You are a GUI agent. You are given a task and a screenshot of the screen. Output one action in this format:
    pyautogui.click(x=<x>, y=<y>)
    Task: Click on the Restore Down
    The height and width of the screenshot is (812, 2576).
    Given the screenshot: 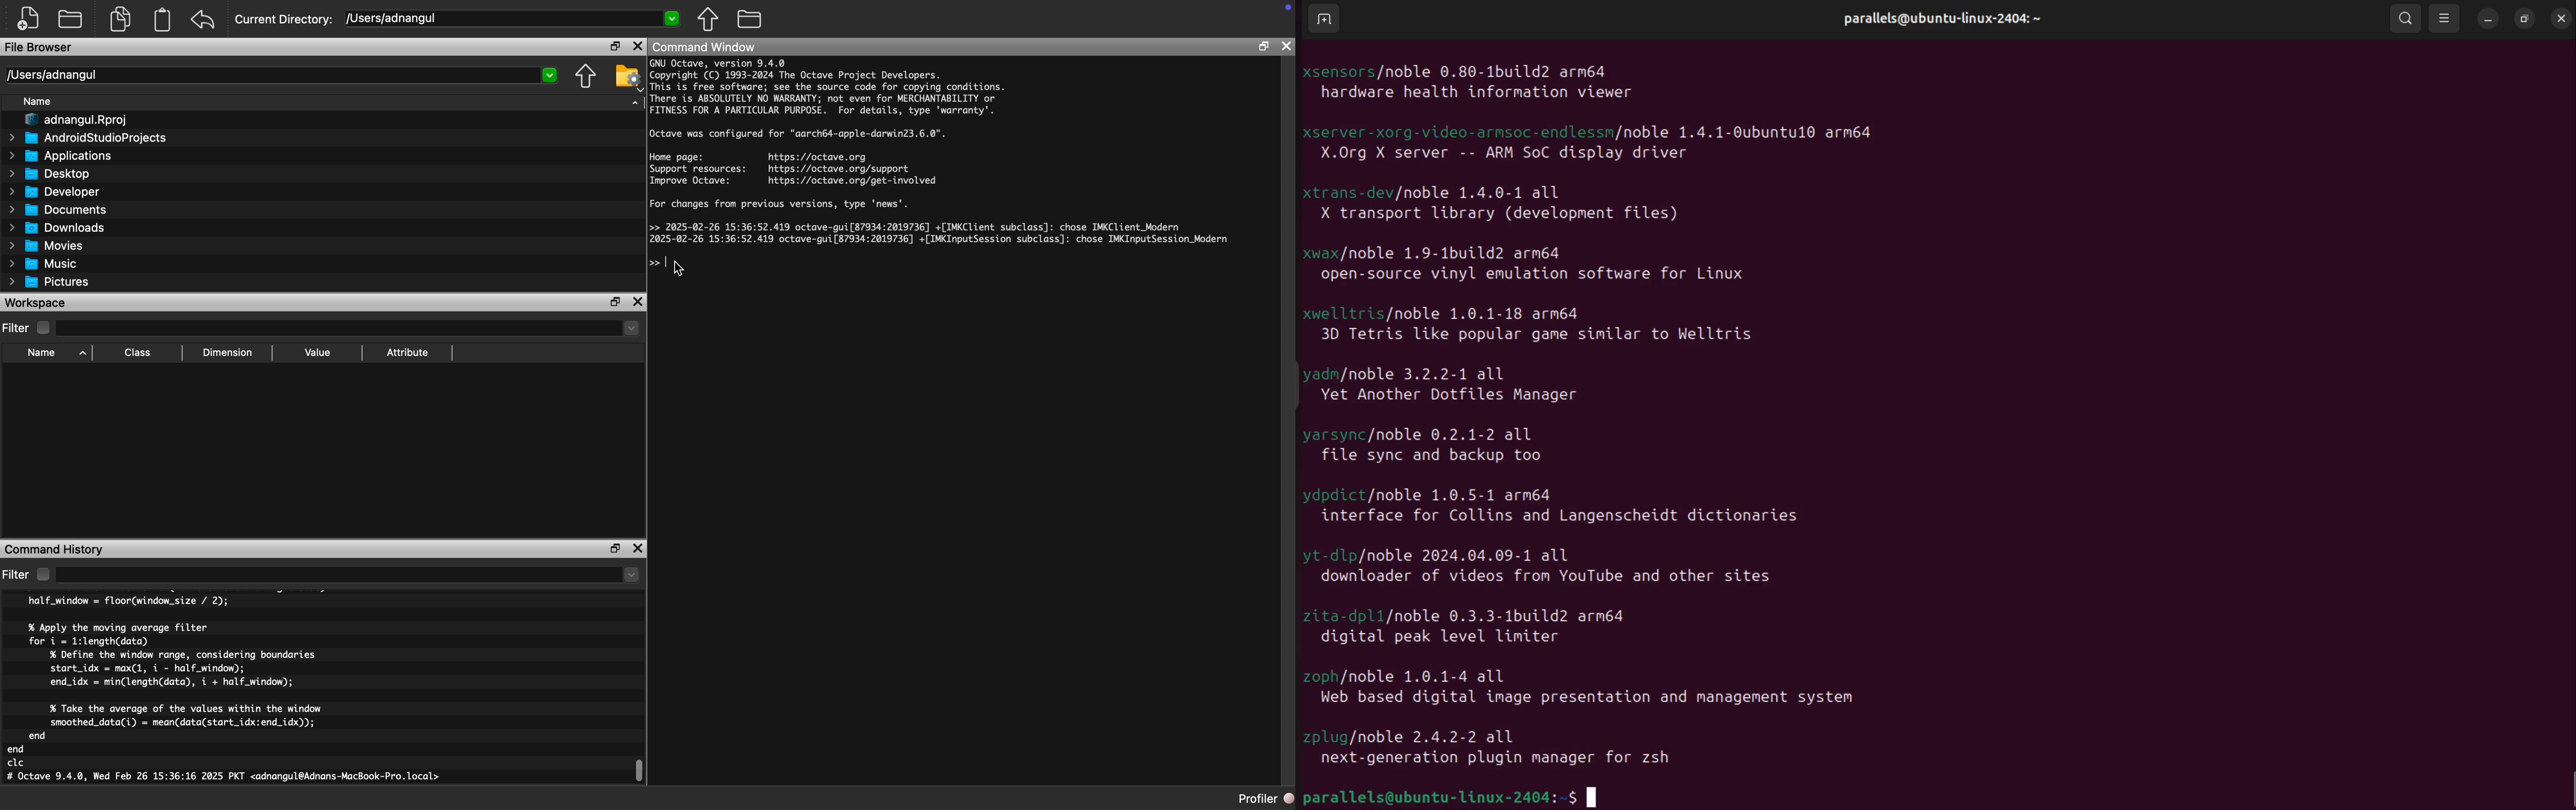 What is the action you would take?
    pyautogui.click(x=615, y=302)
    